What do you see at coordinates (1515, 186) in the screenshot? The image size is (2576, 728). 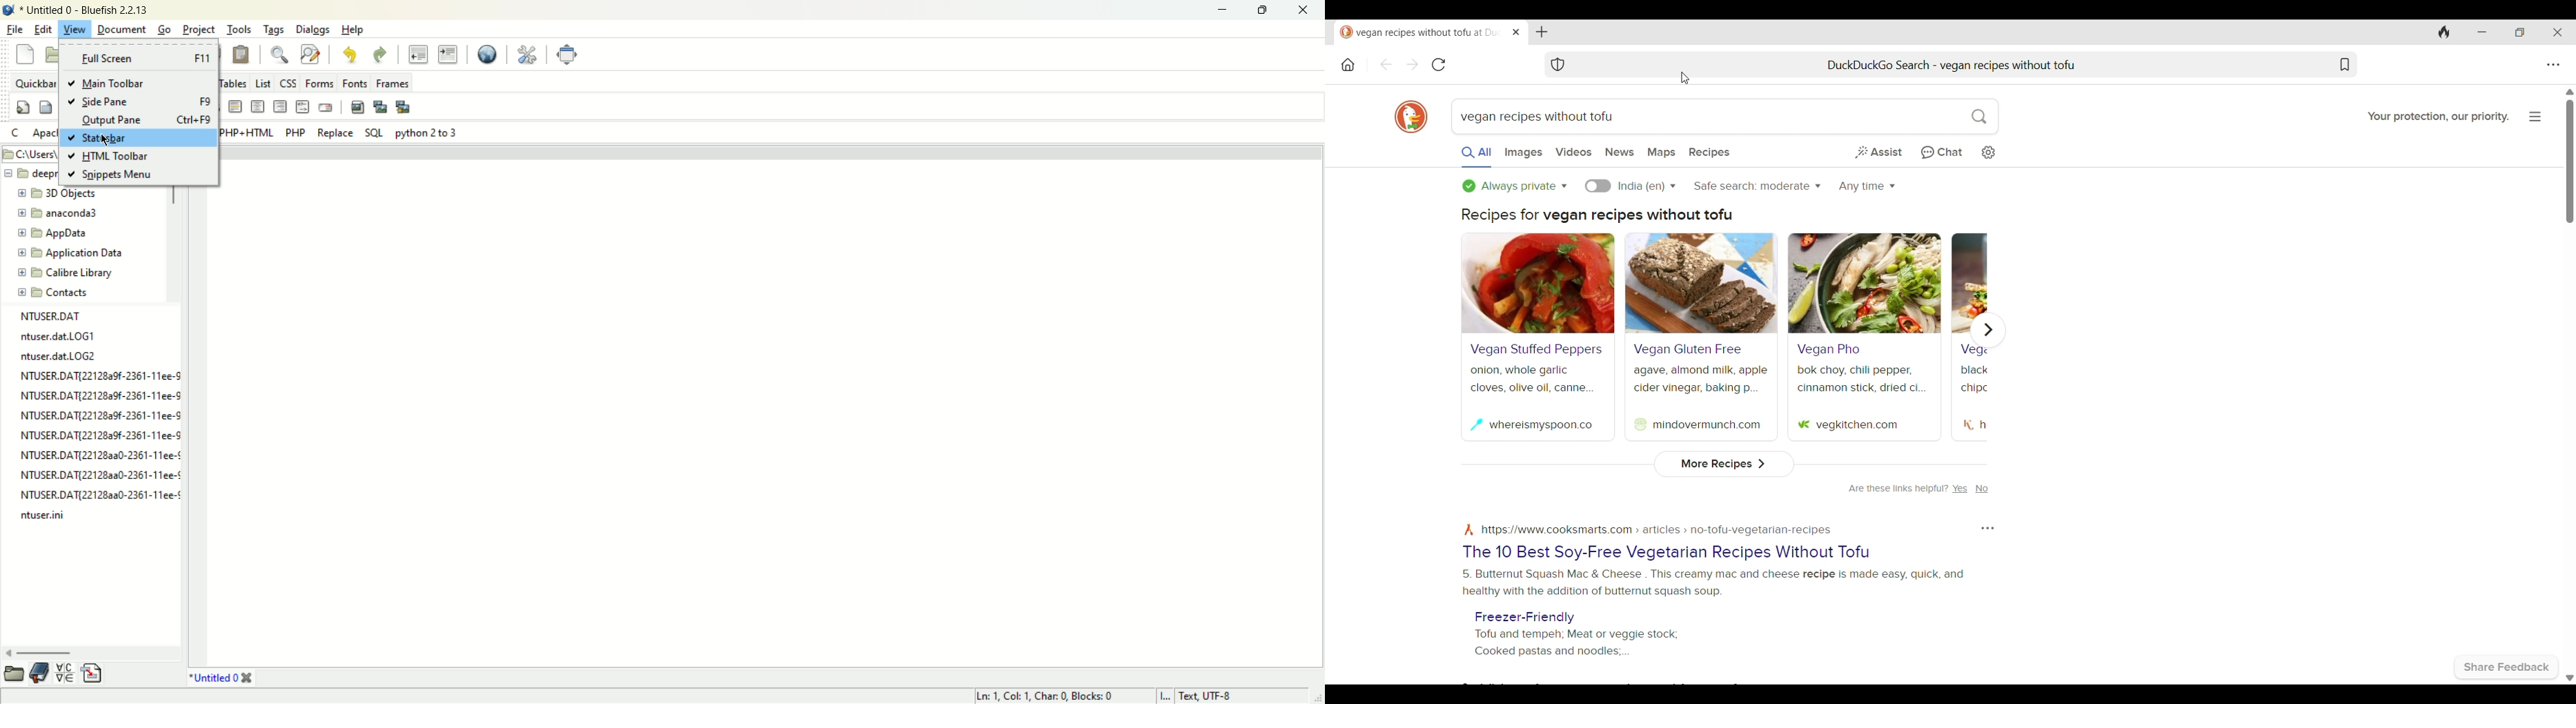 I see `Privacy options` at bounding box center [1515, 186].